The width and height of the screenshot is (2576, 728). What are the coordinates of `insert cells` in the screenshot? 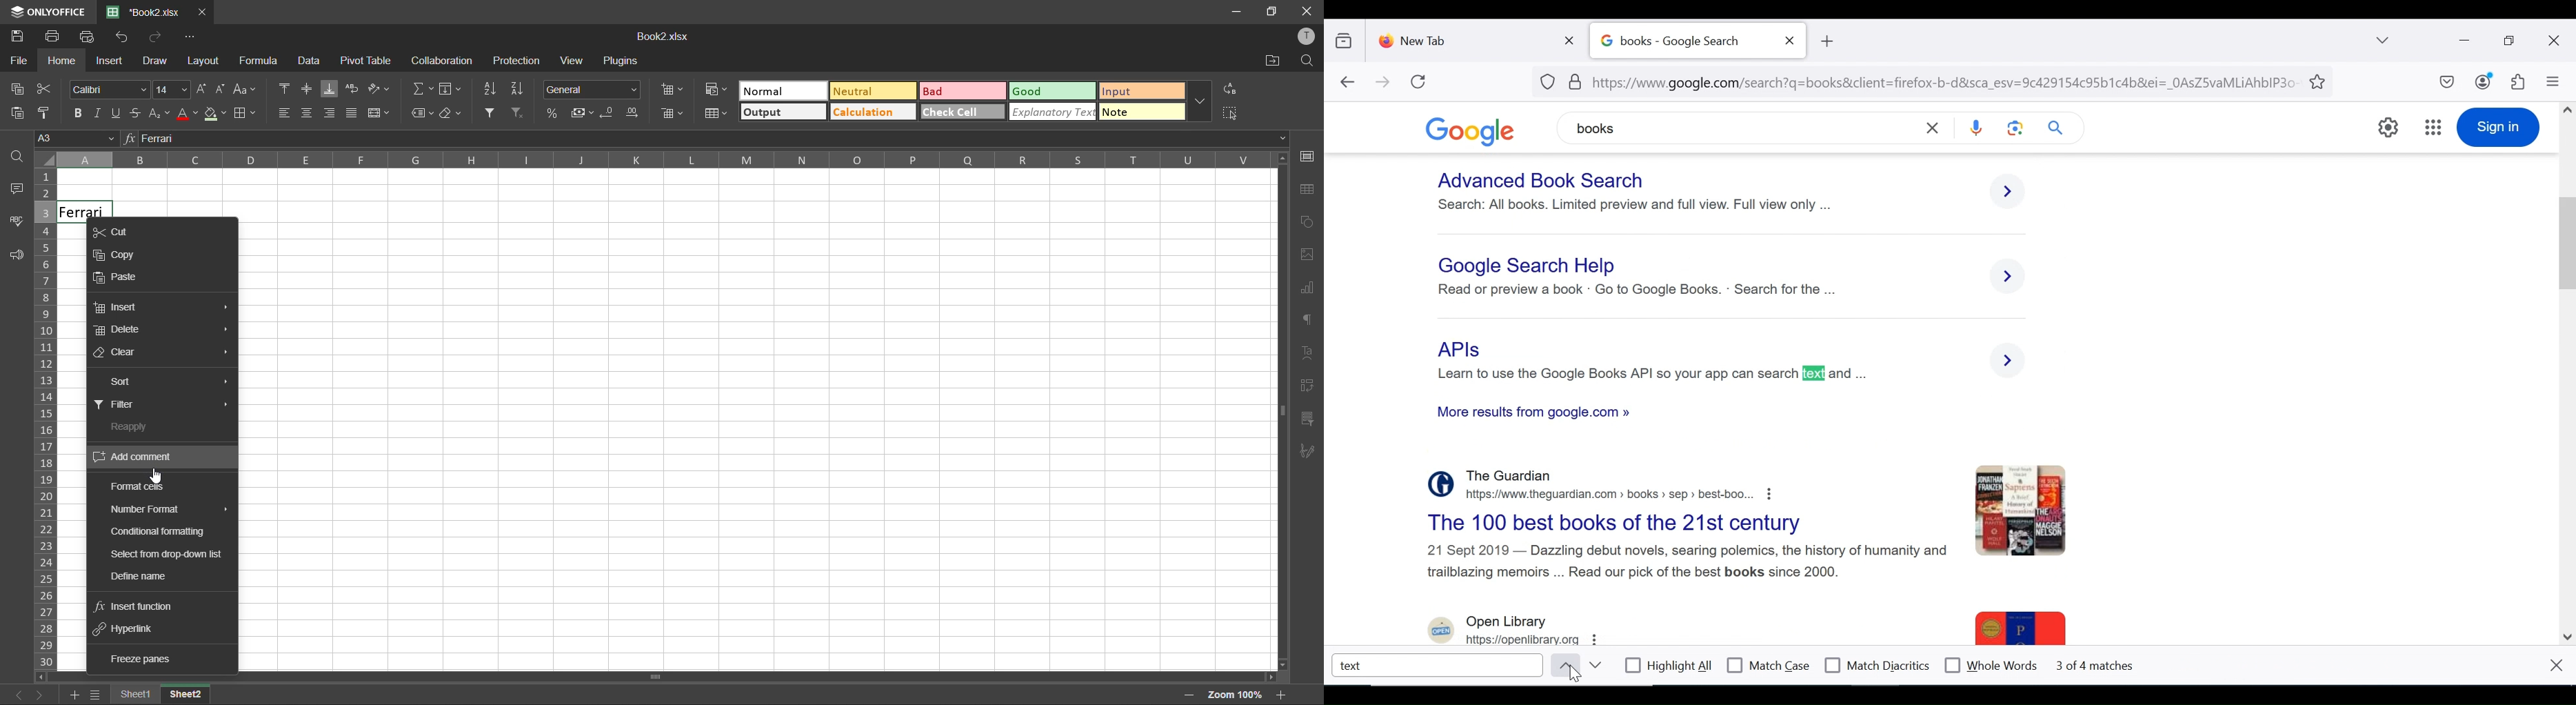 It's located at (672, 88).